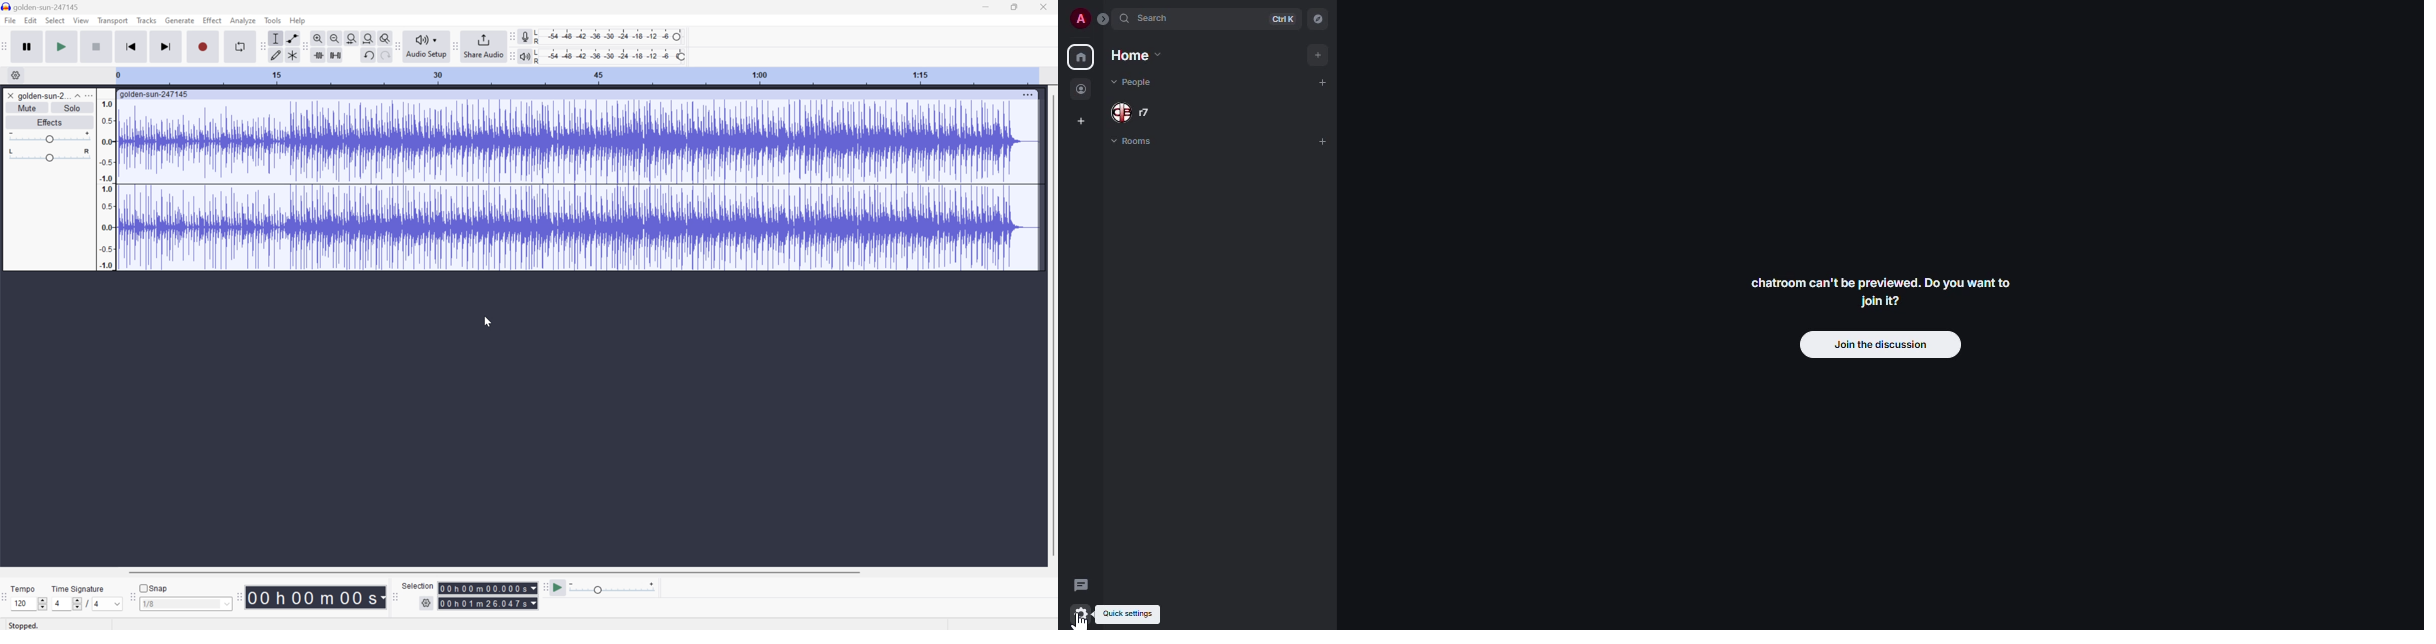 The height and width of the screenshot is (644, 2436). What do you see at coordinates (1140, 144) in the screenshot?
I see `rooms` at bounding box center [1140, 144].